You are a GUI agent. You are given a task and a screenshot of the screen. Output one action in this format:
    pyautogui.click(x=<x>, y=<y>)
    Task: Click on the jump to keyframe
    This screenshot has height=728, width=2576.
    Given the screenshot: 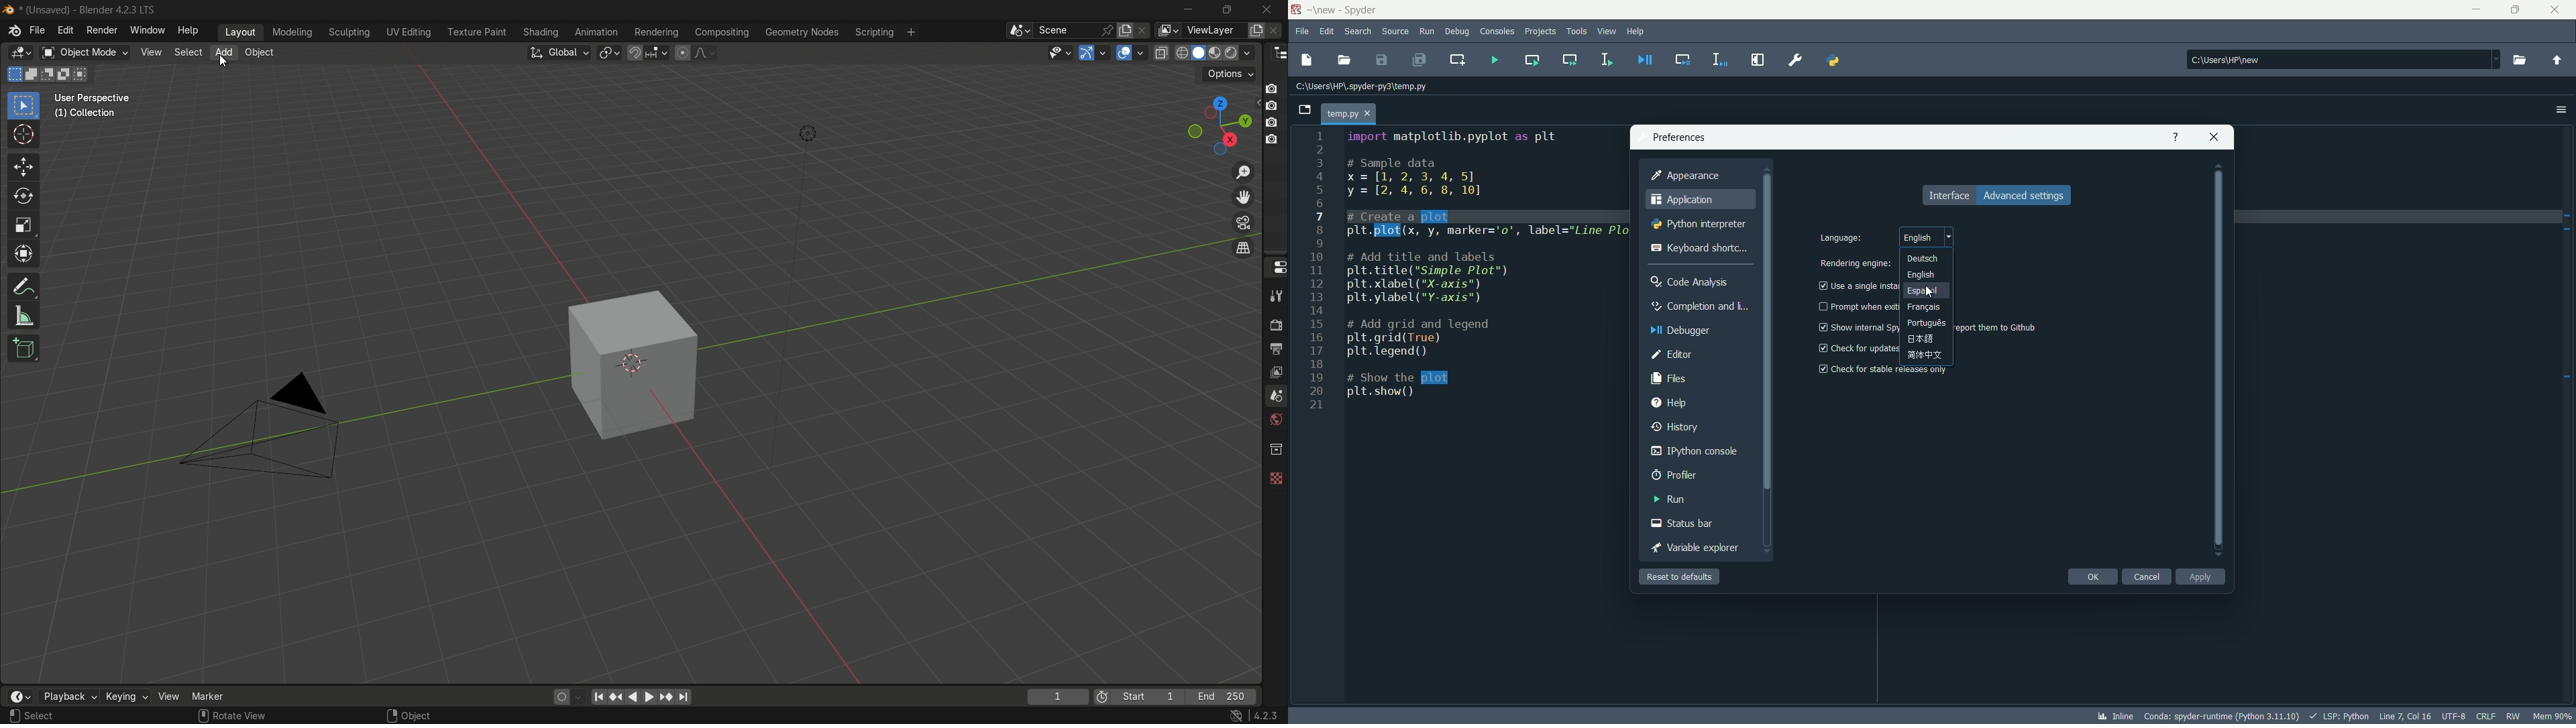 What is the action you would take?
    pyautogui.click(x=663, y=697)
    